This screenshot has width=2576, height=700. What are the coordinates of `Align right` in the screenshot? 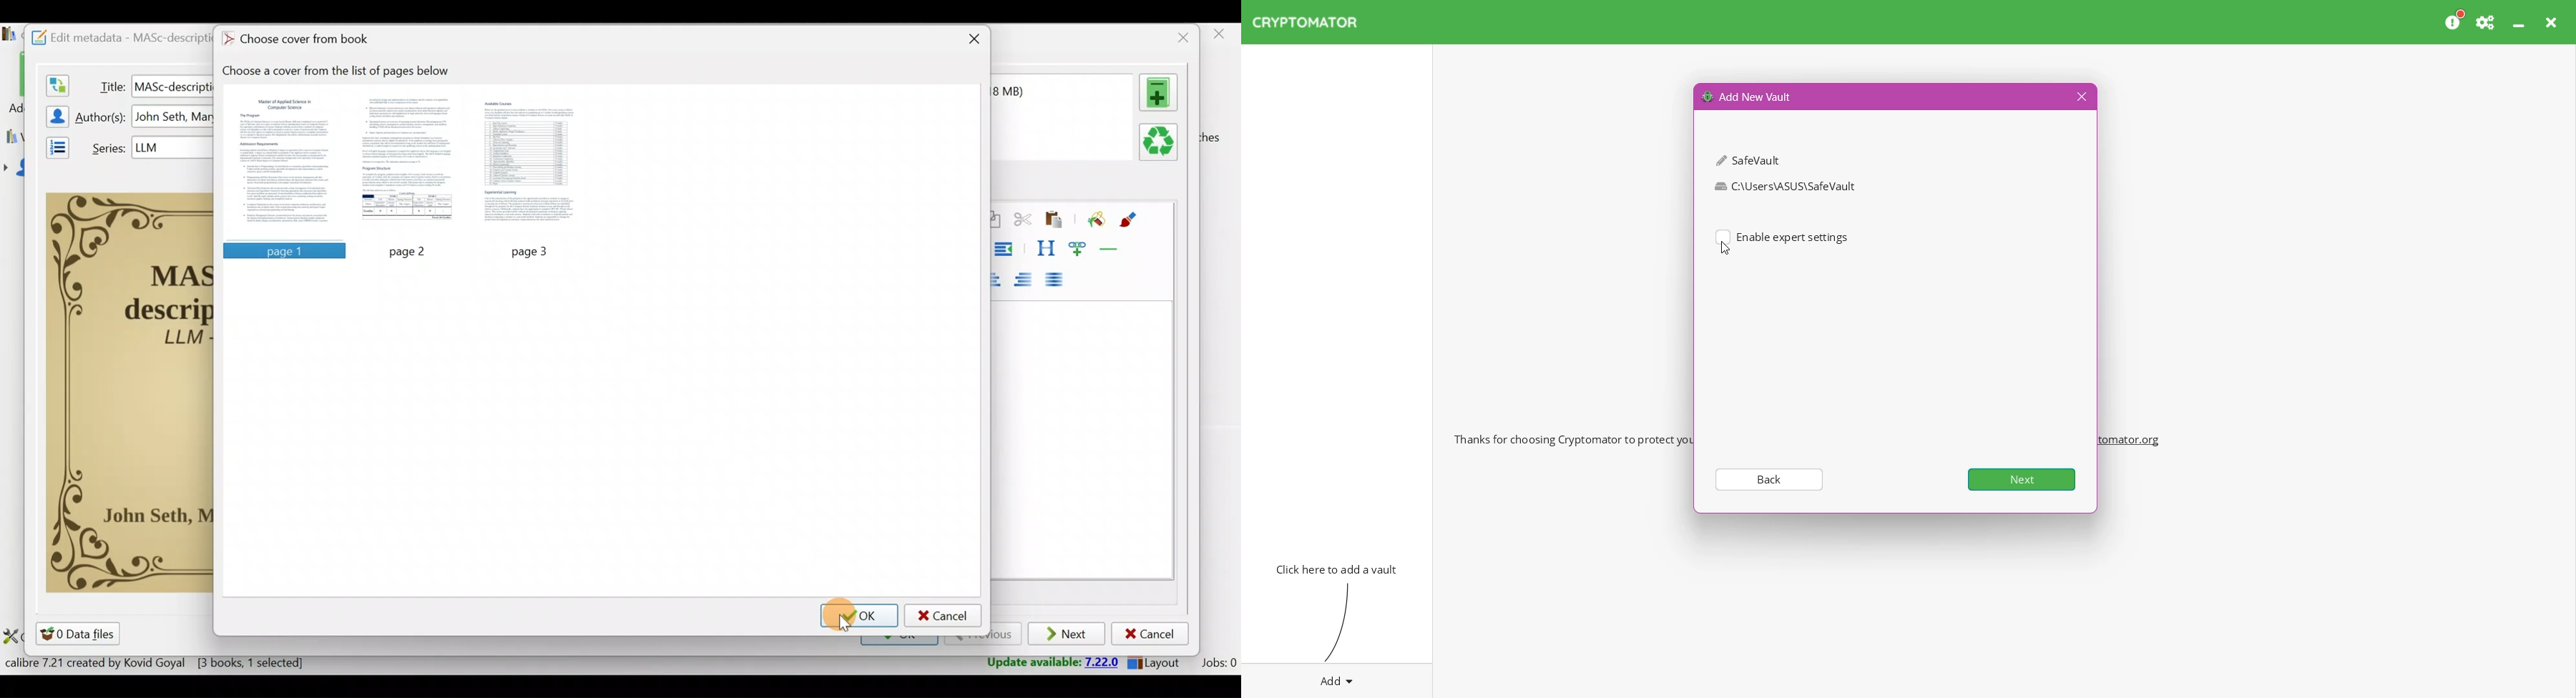 It's located at (1027, 280).